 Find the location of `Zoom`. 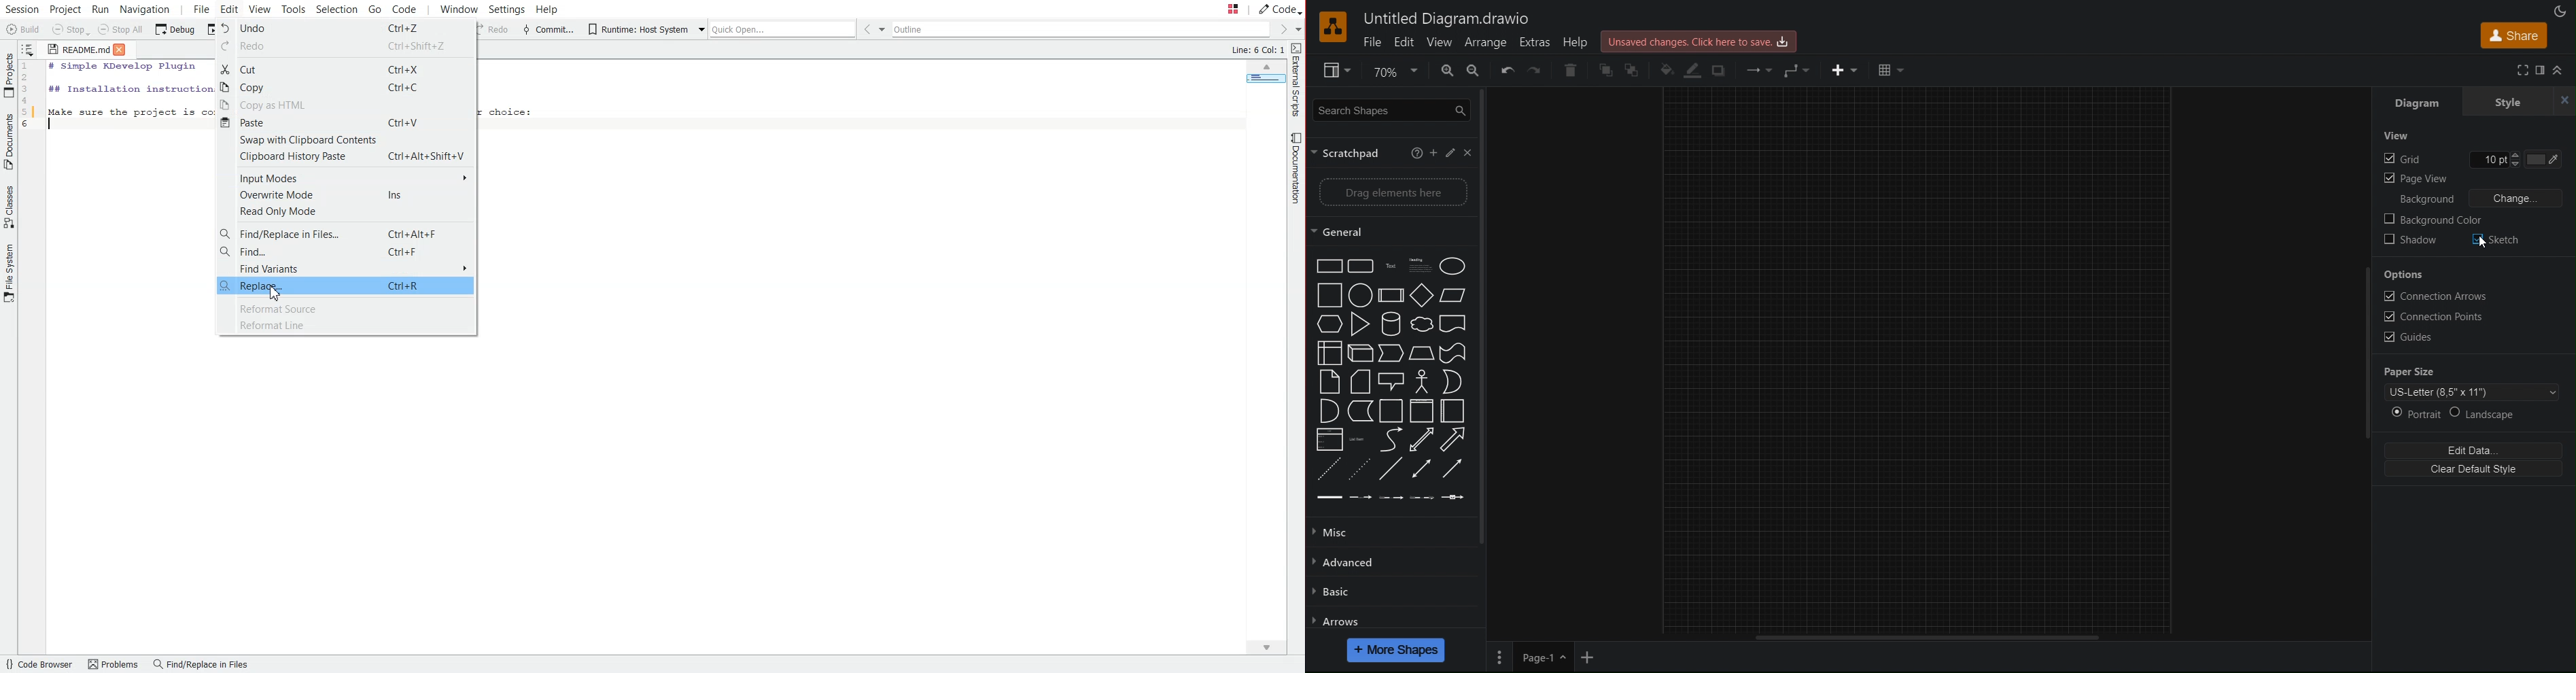

Zoom is located at coordinates (1389, 74).